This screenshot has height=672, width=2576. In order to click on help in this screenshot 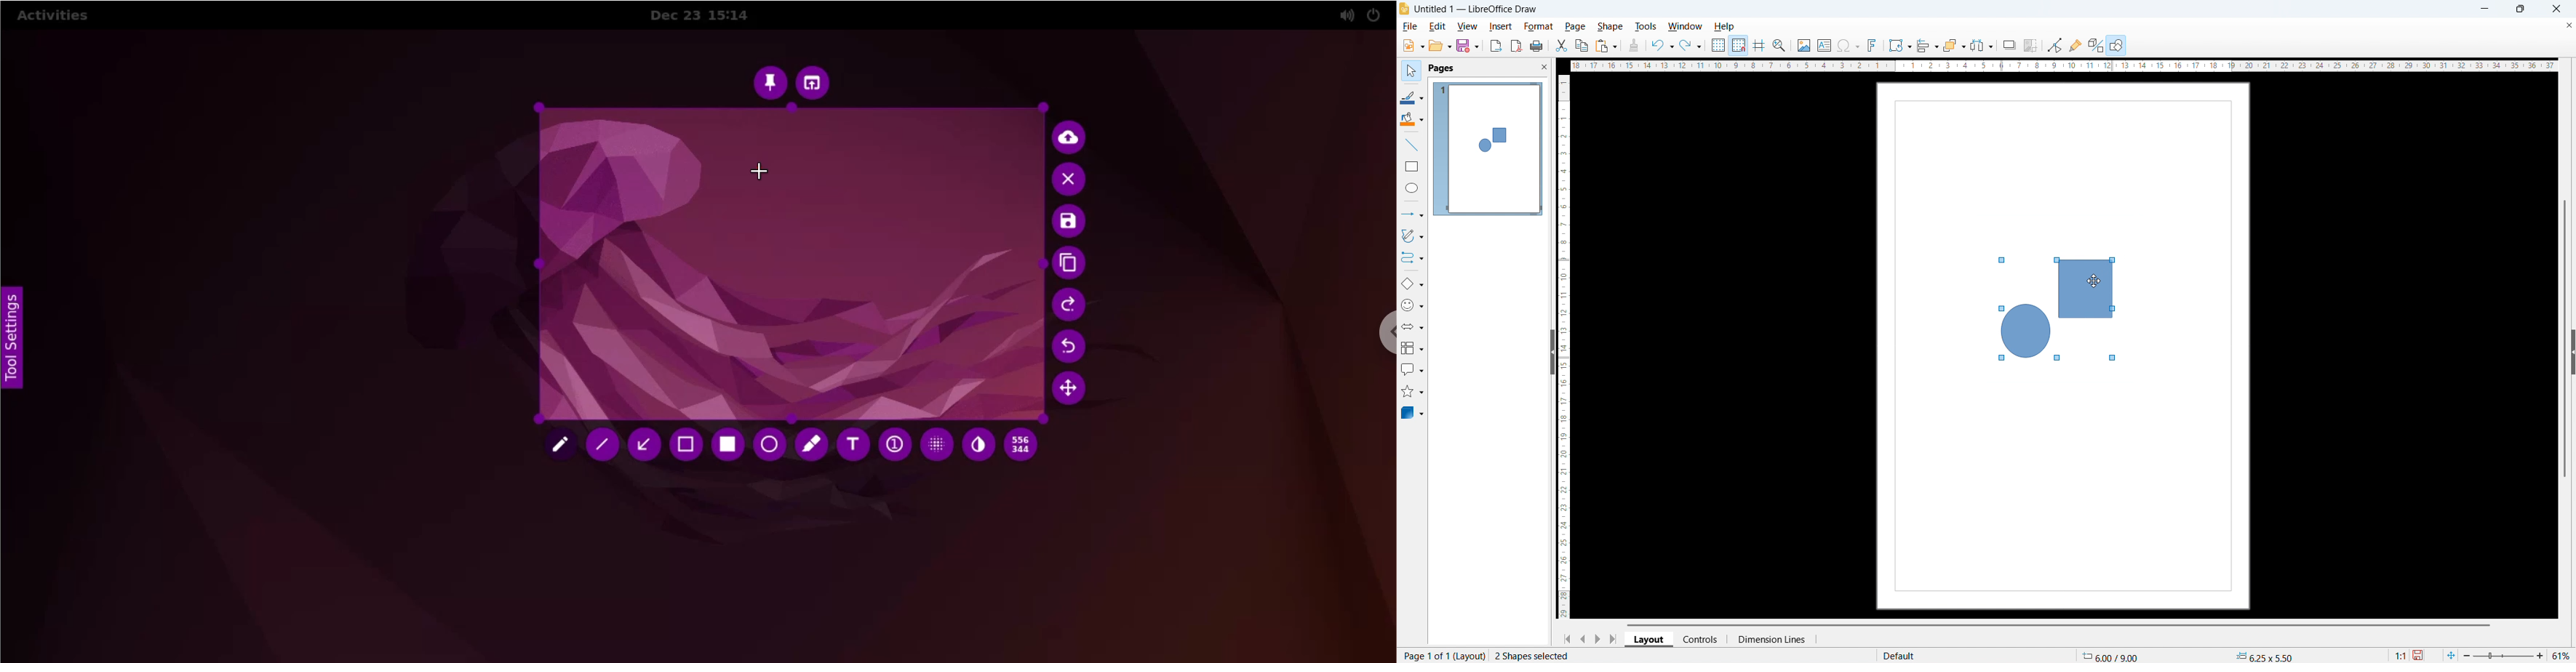, I will do `click(1725, 27)`.